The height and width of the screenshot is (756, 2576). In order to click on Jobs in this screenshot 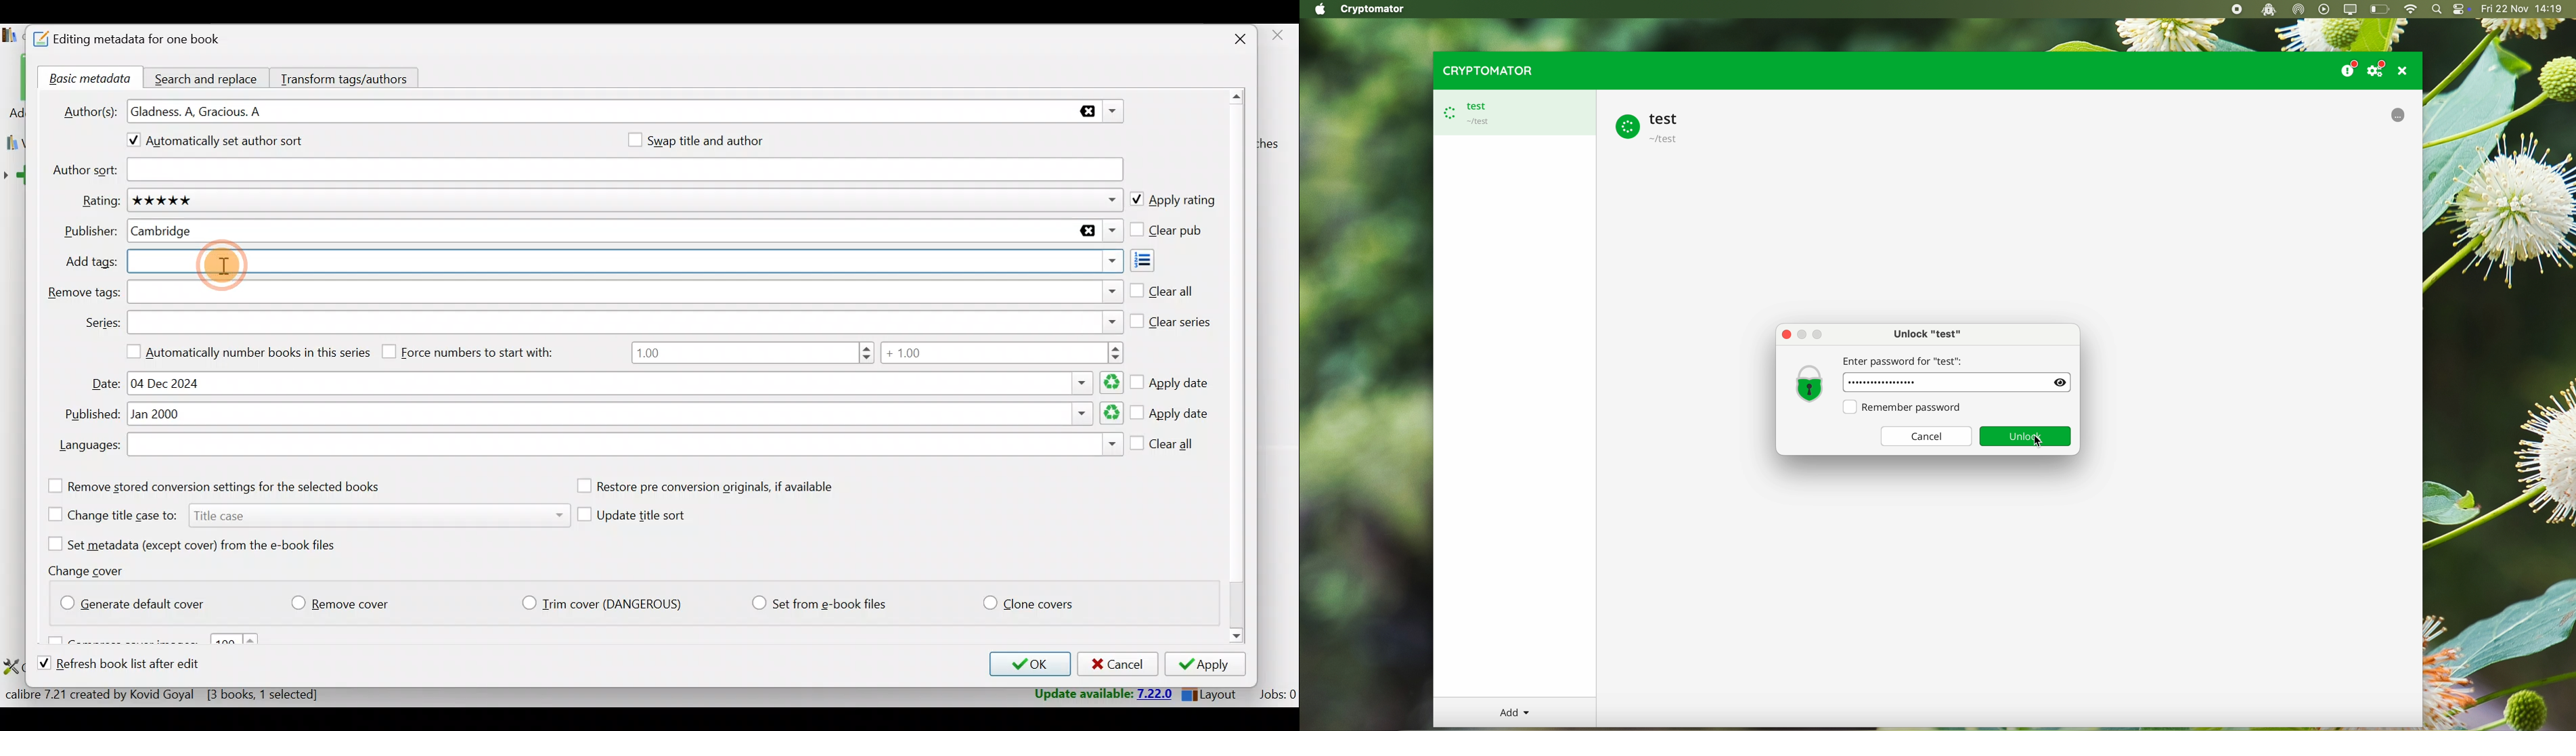, I will do `click(1276, 694)`.